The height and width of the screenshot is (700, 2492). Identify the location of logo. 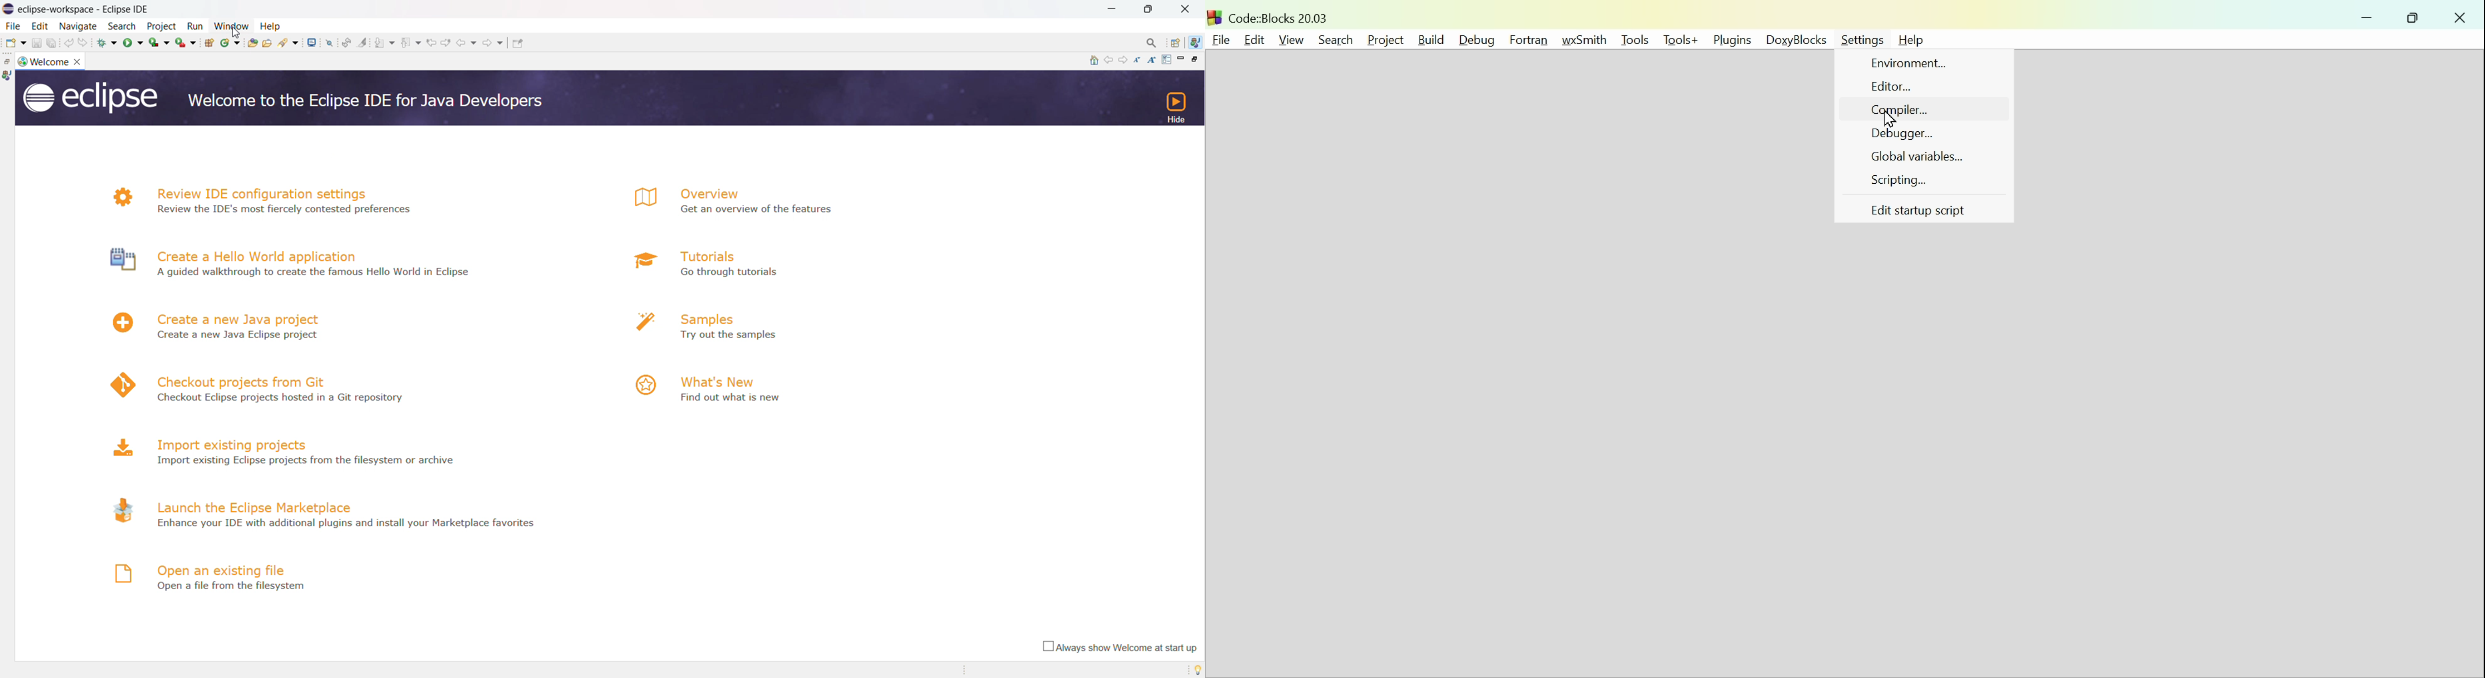
(116, 197).